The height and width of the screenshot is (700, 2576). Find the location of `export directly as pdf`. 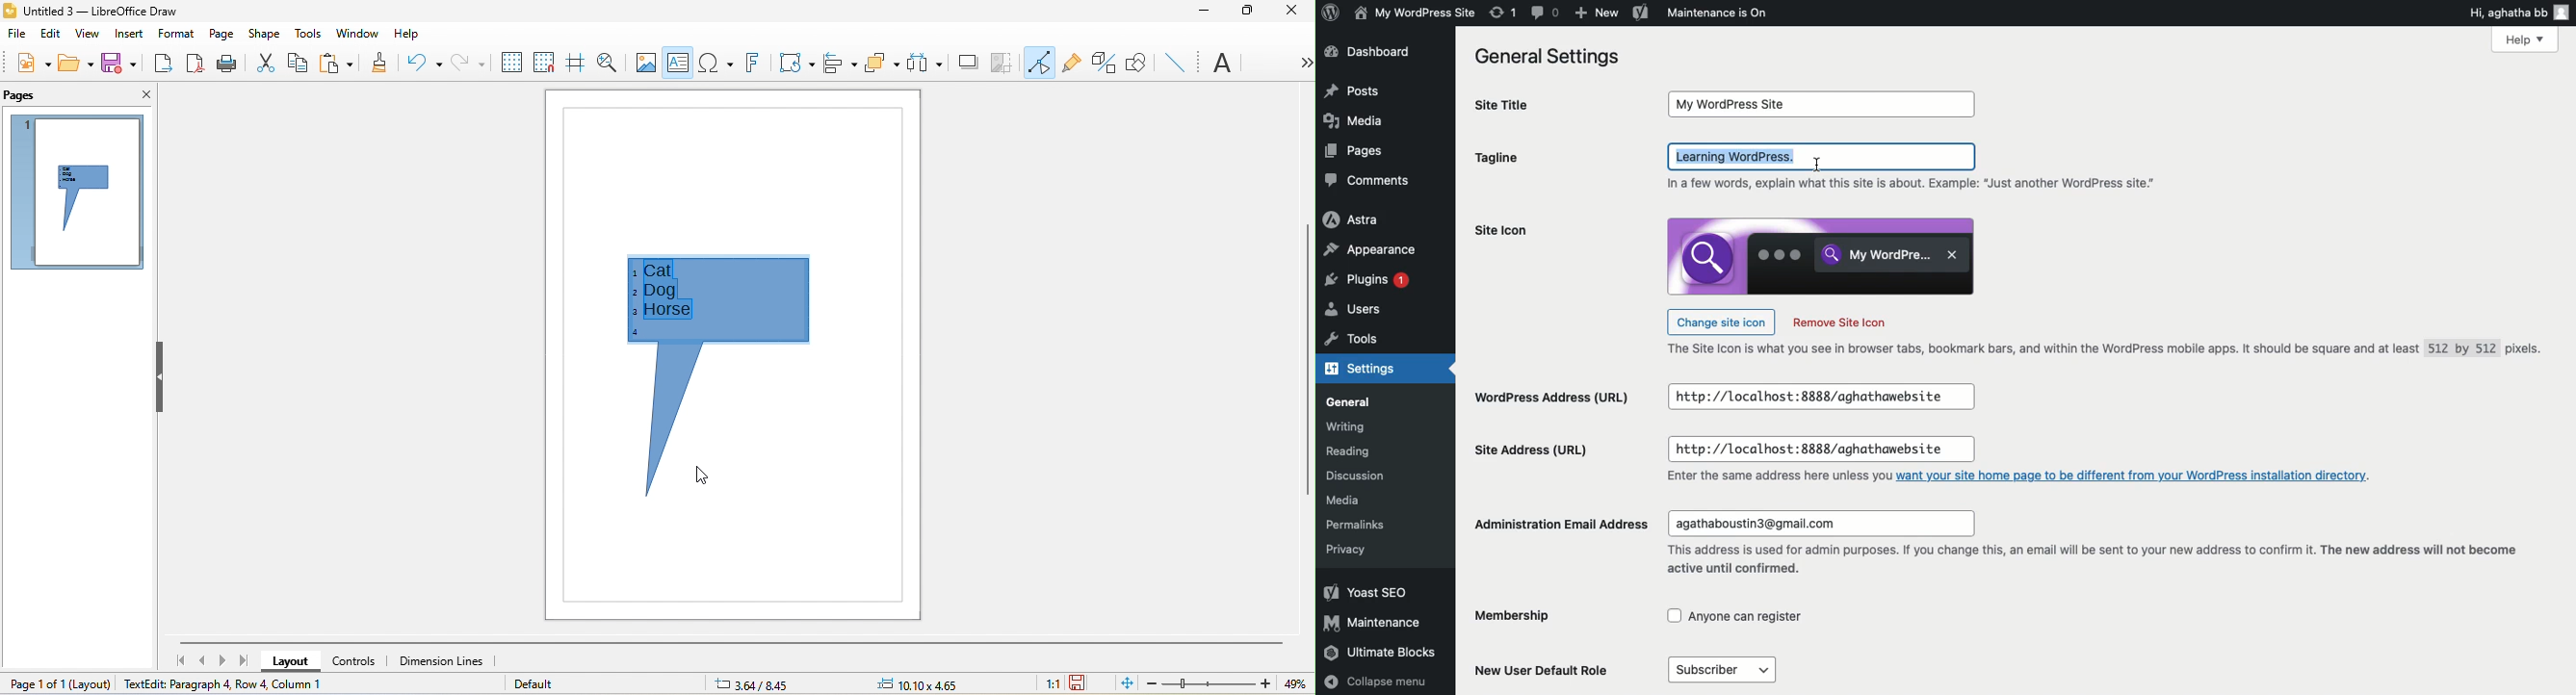

export directly as pdf is located at coordinates (195, 65).